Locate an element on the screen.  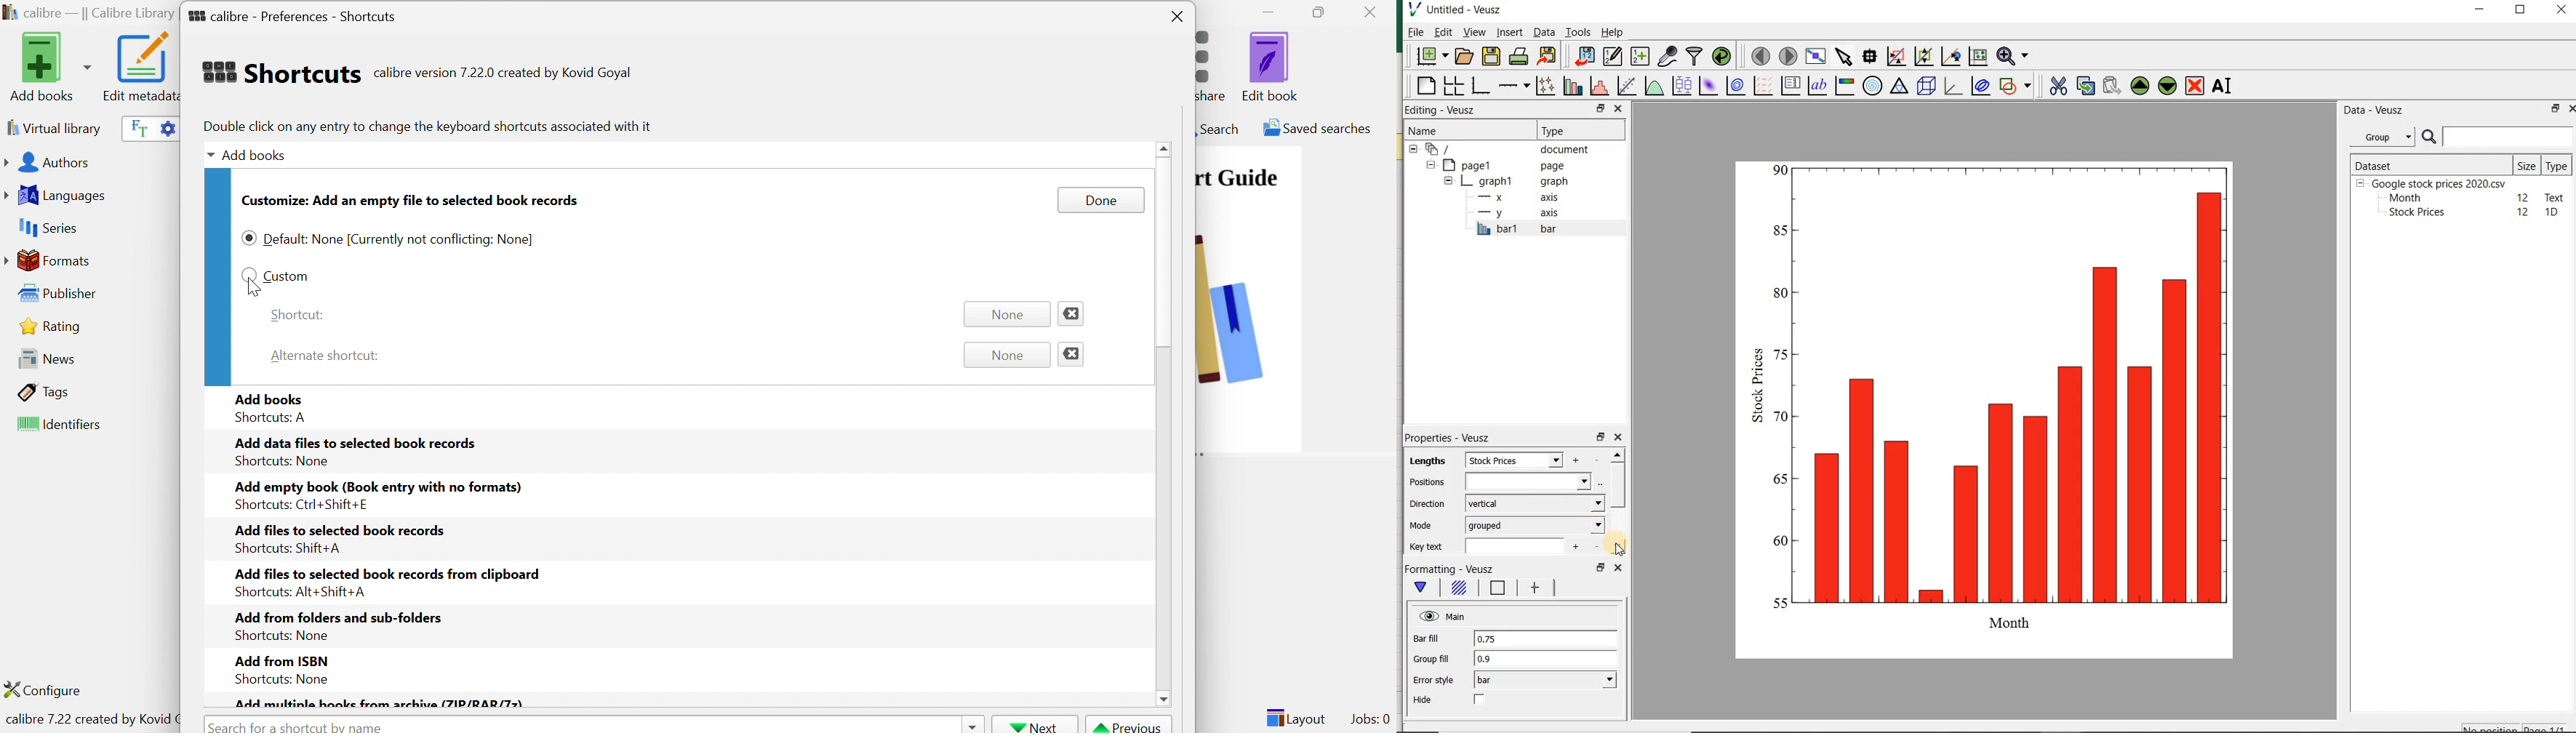
view is located at coordinates (1474, 33).